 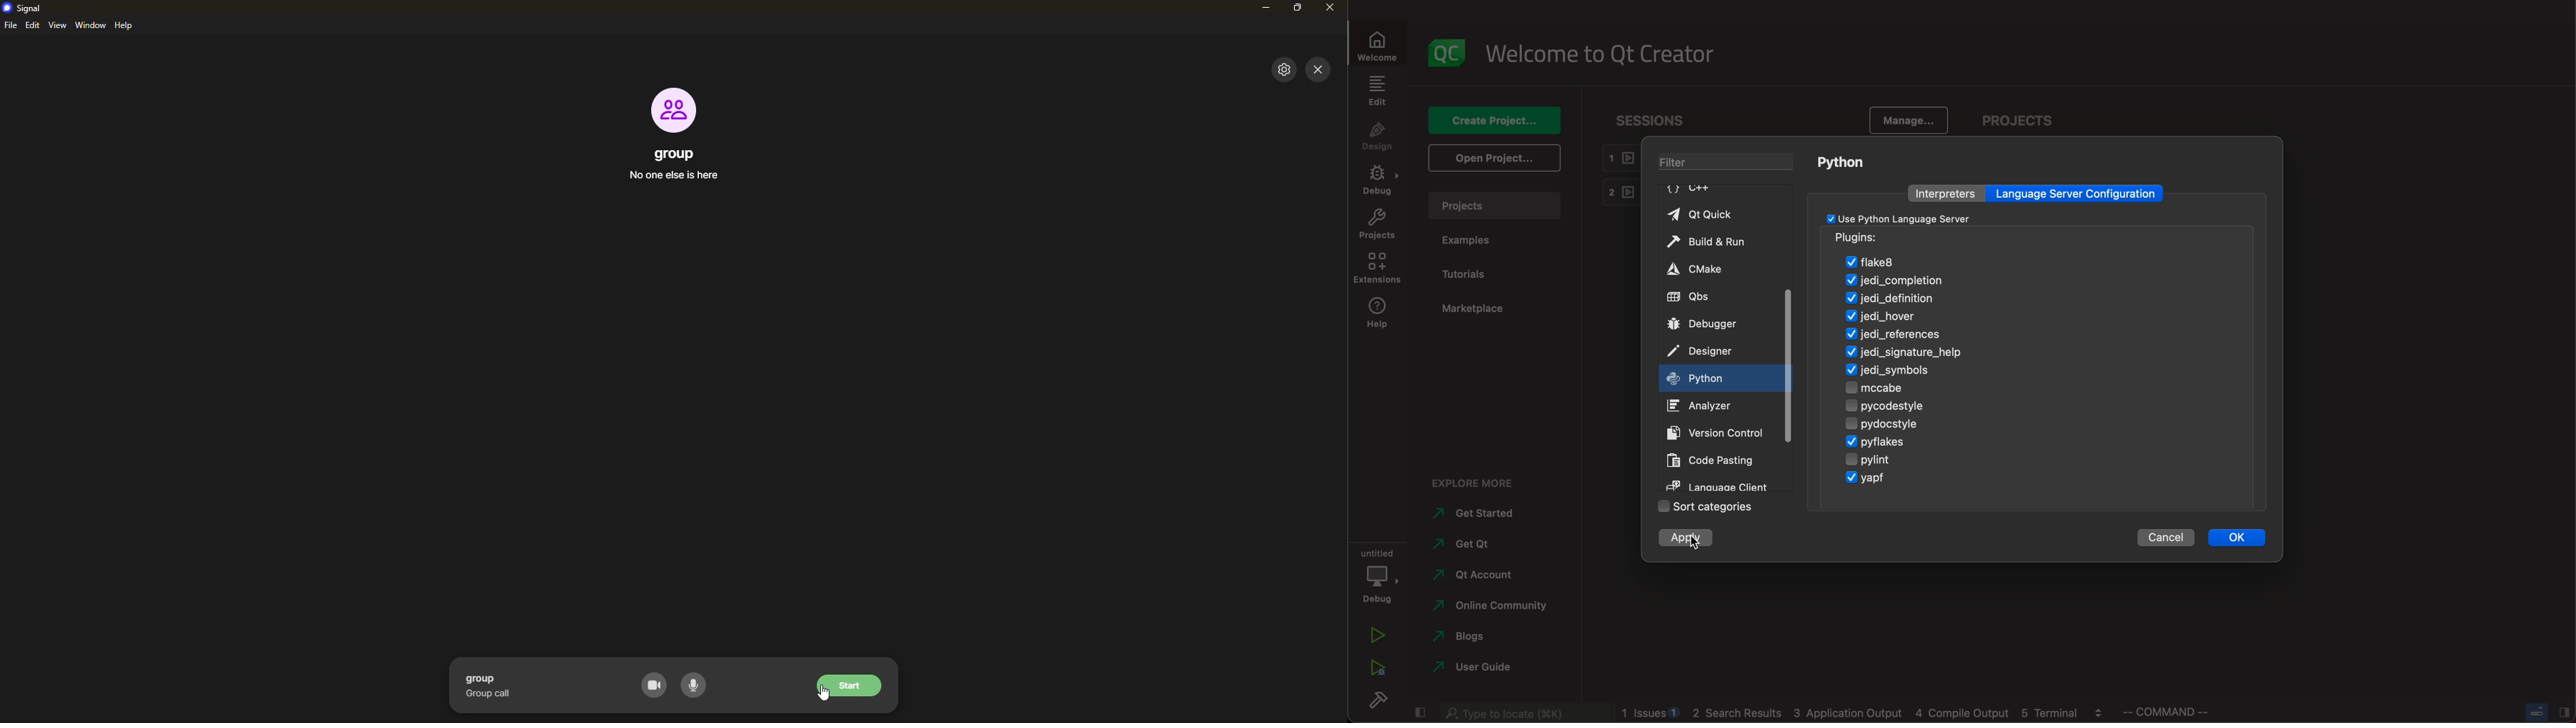 I want to click on pyflakes, so click(x=1884, y=441).